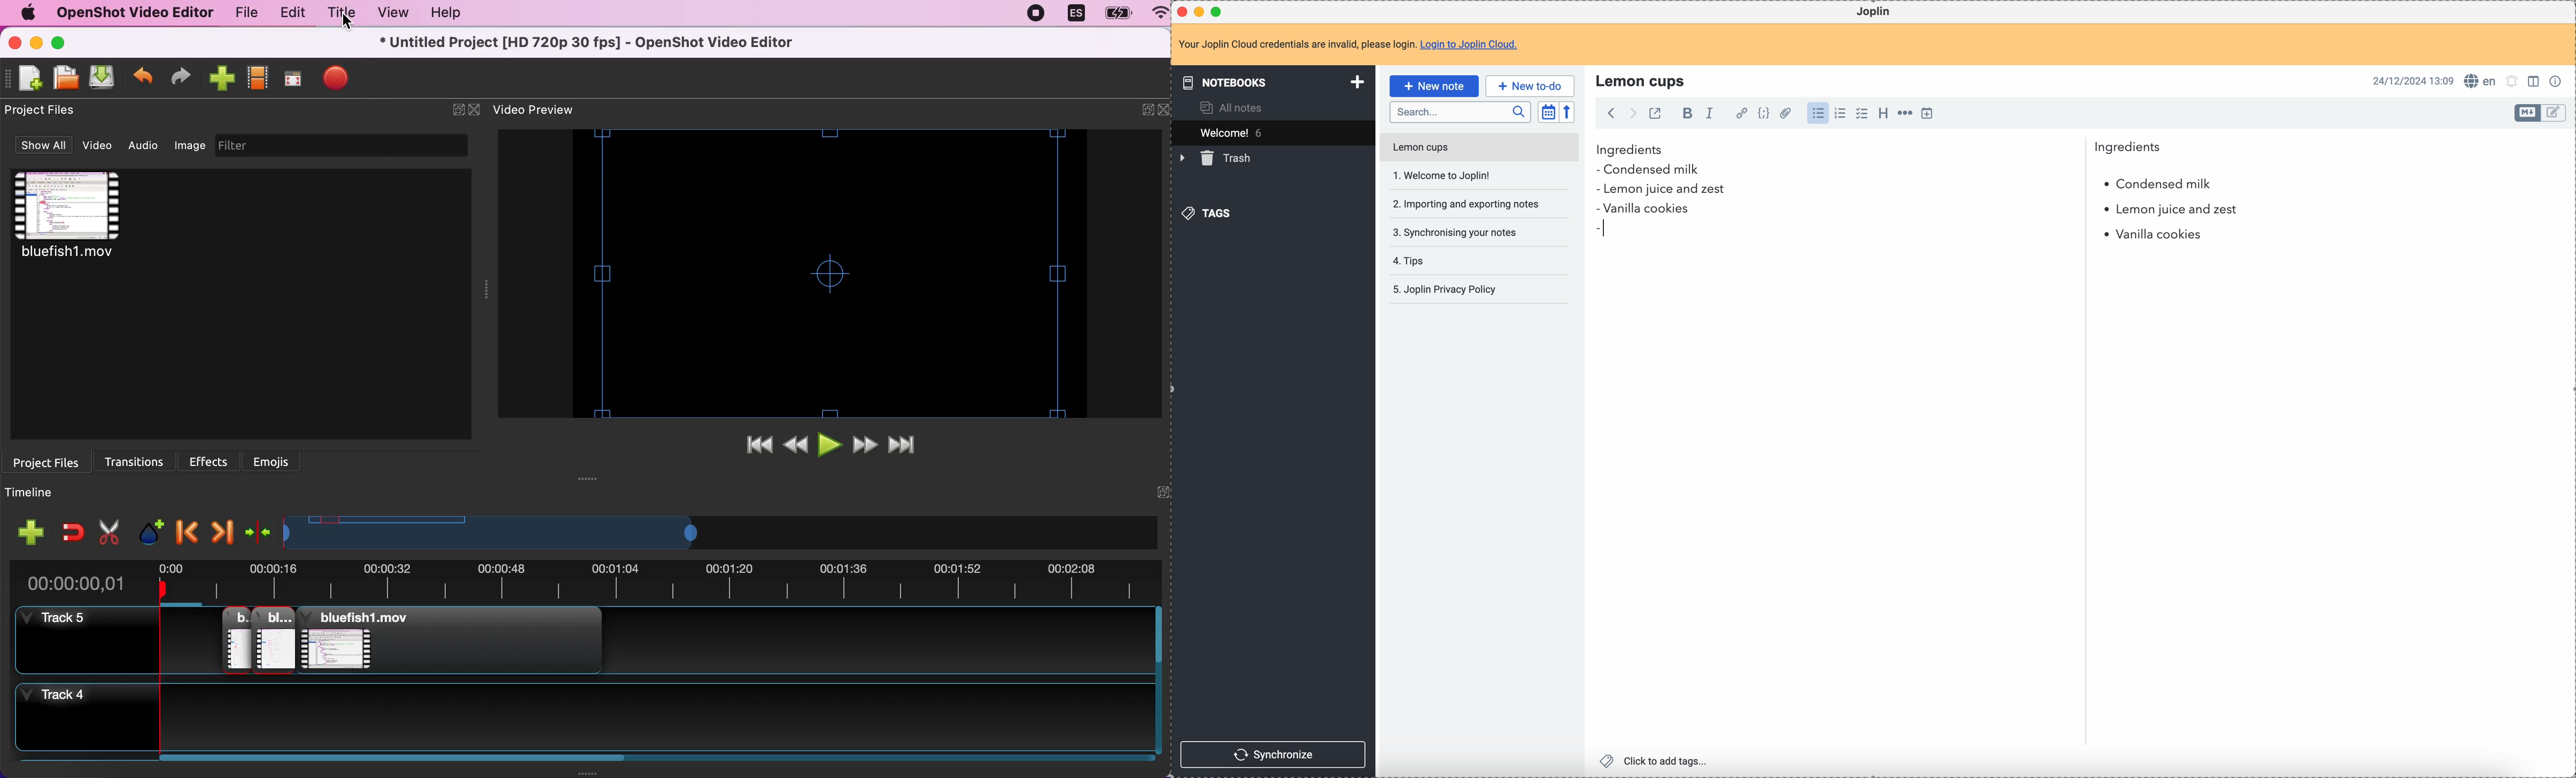 The width and height of the screenshot is (2576, 784). Describe the element at coordinates (662, 644) in the screenshot. I see `track 5` at that location.